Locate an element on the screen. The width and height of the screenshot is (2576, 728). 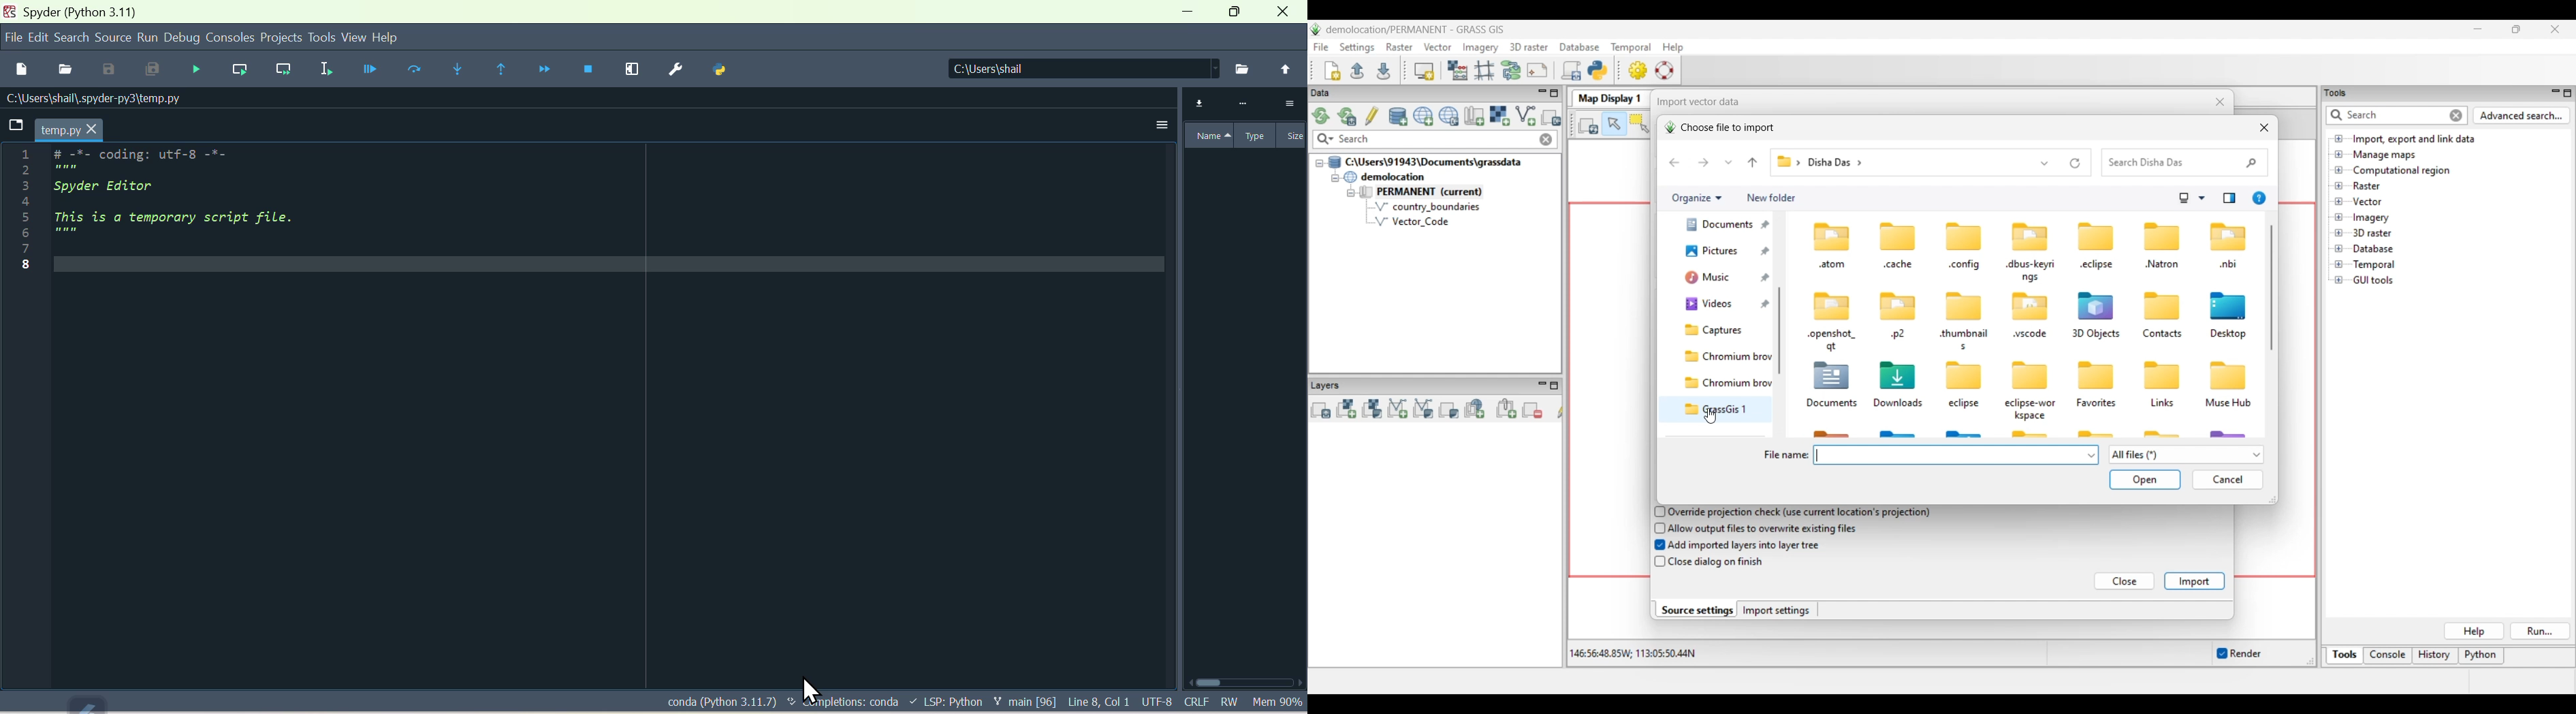
Location of the file - C:\Users\shail\.spyder-py3\temp.py is located at coordinates (114, 98).